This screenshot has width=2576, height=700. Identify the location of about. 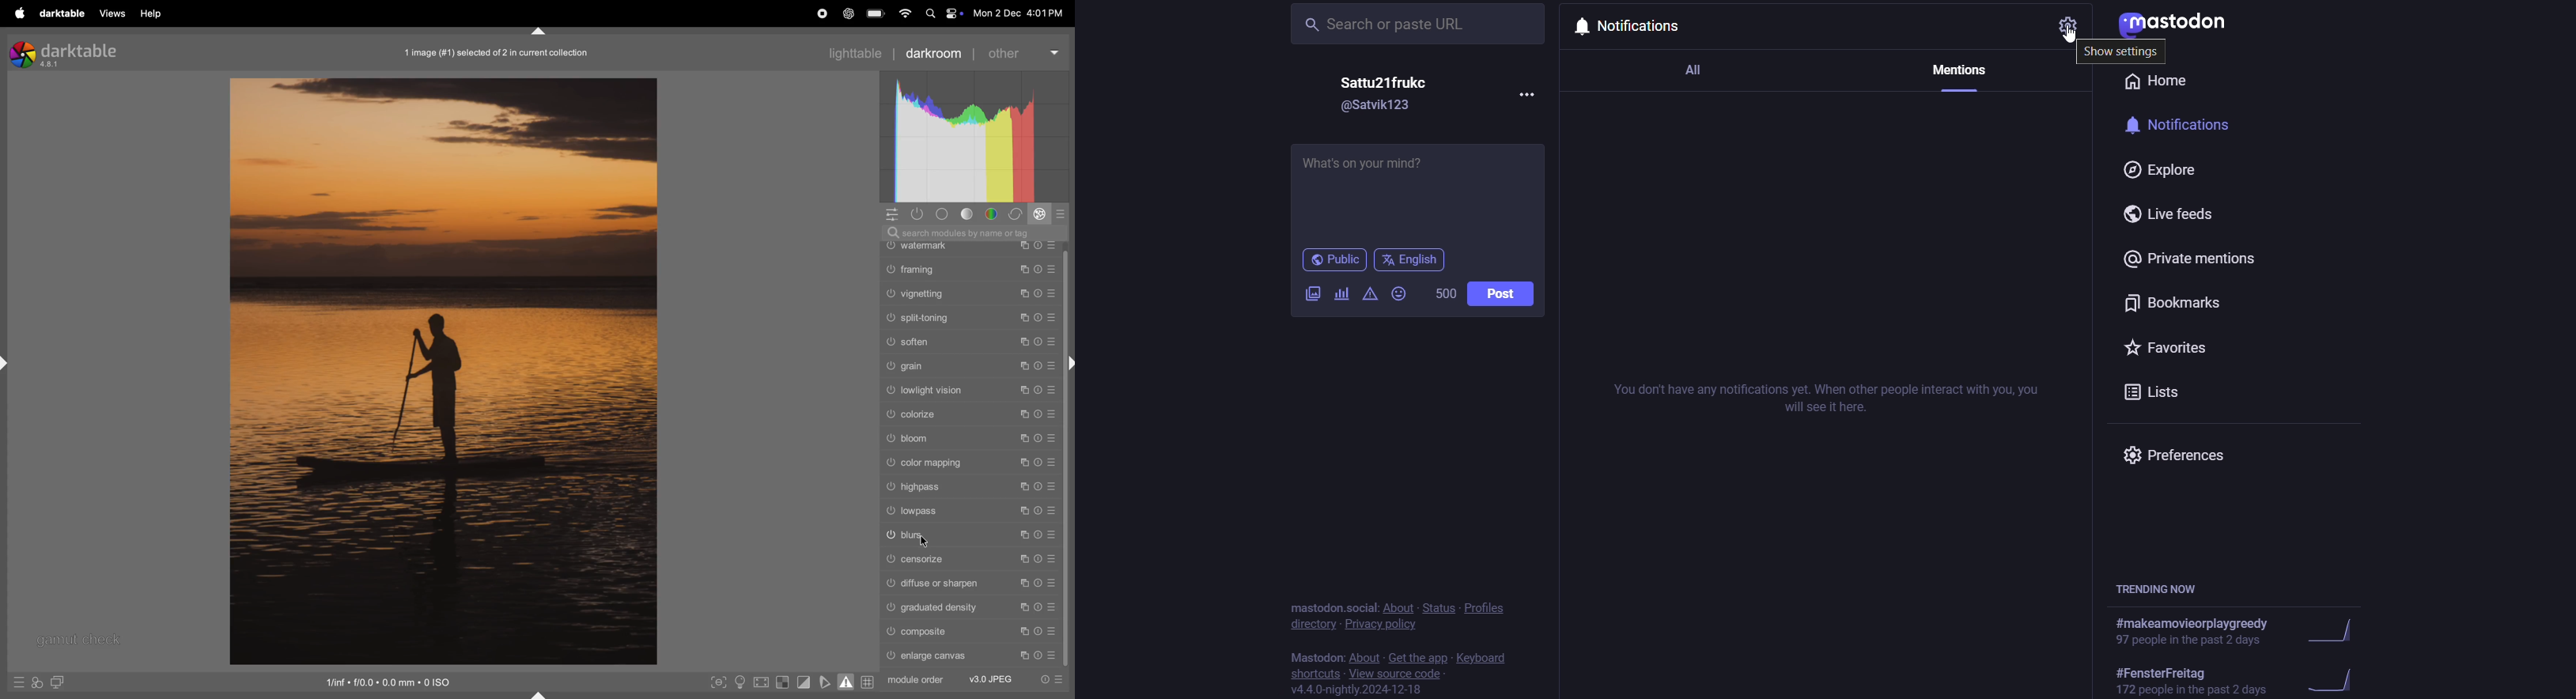
(1367, 658).